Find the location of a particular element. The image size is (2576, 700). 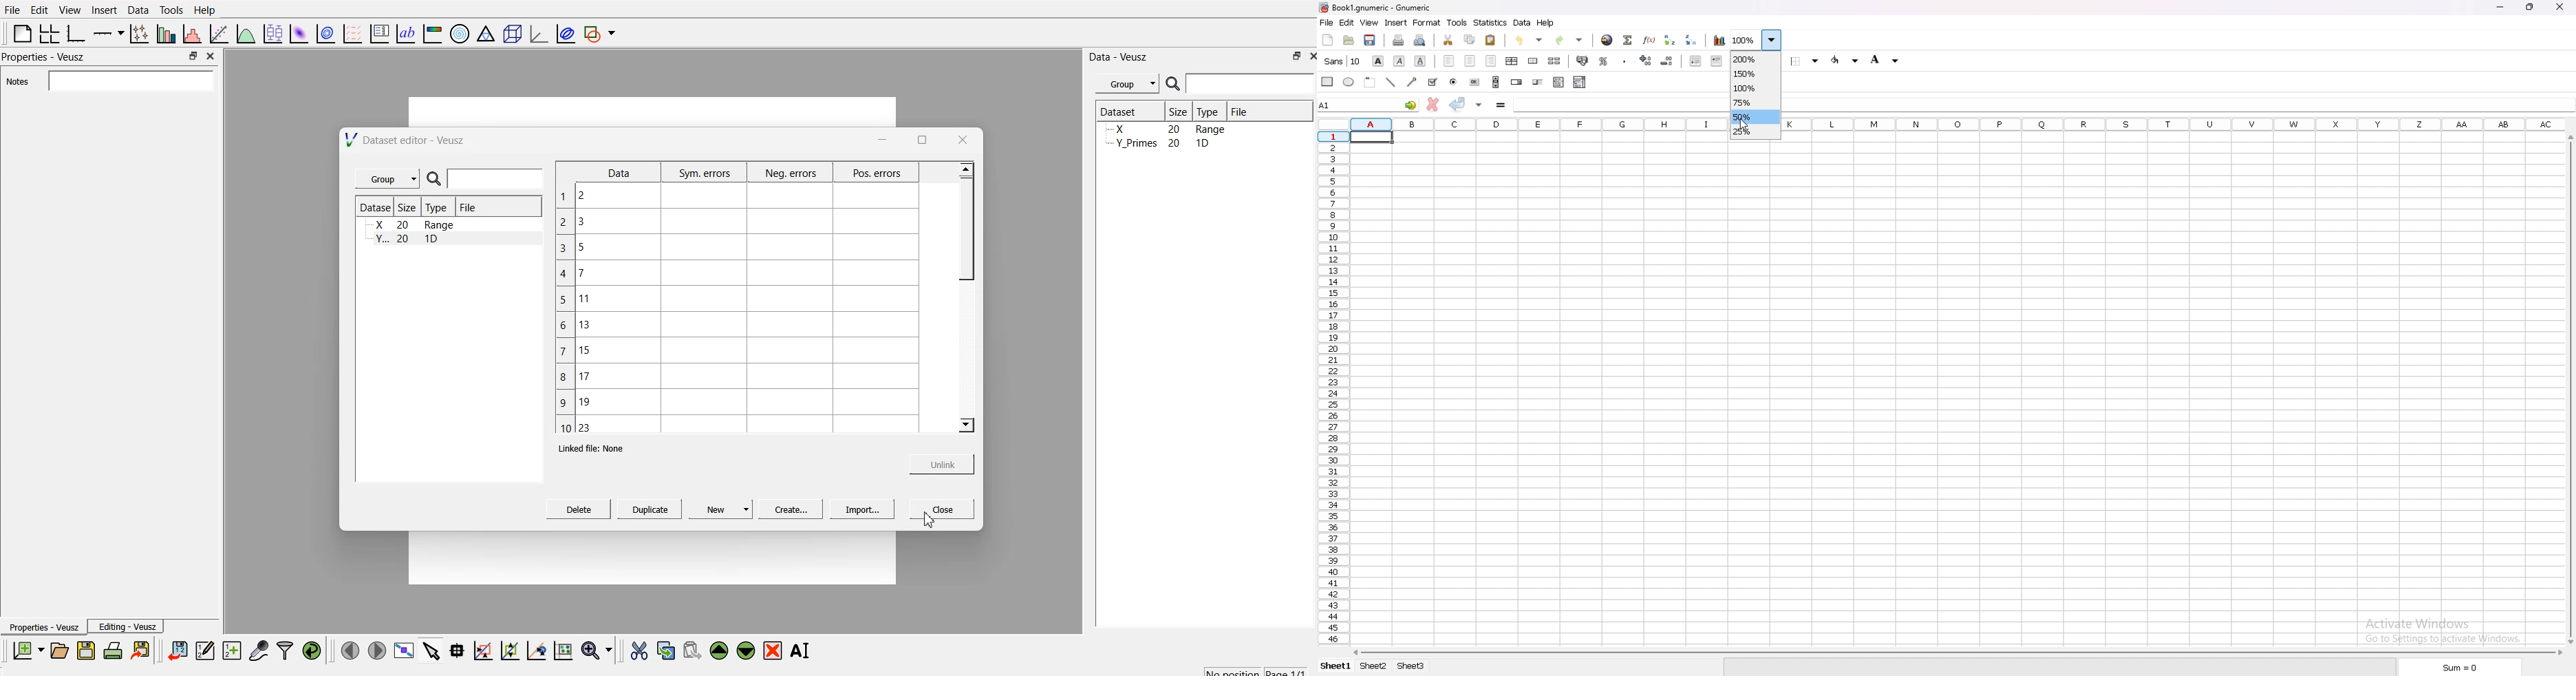

rectangle is located at coordinates (1327, 82).